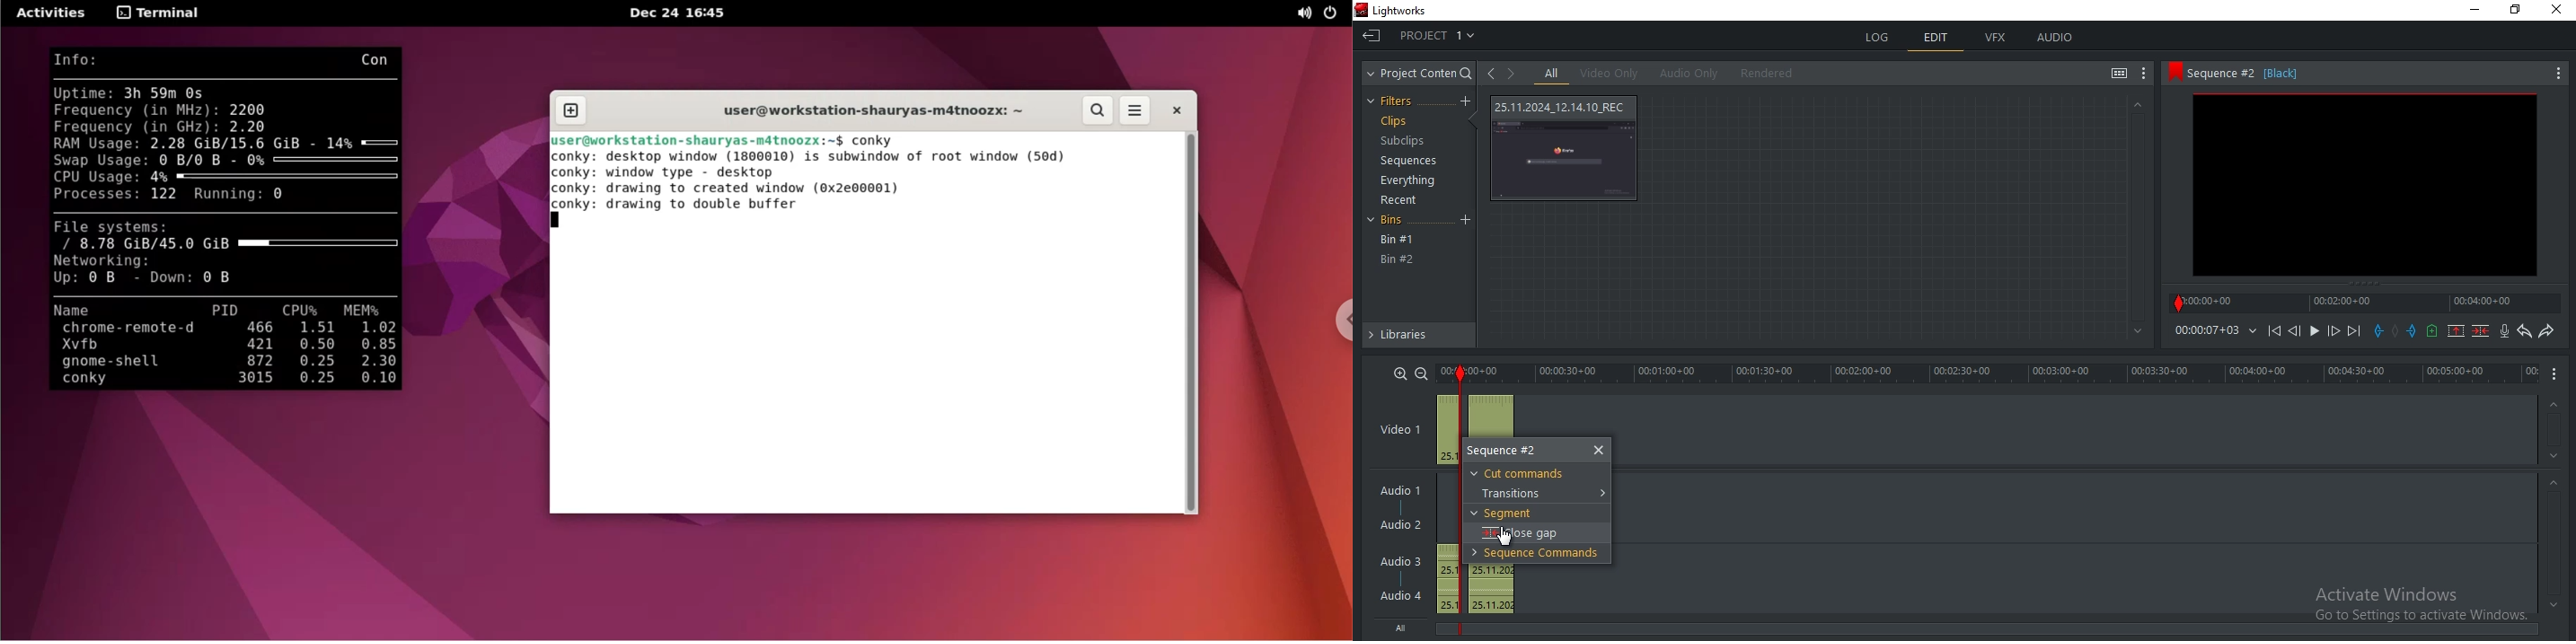 Image resolution: width=2576 pixels, height=644 pixels. What do you see at coordinates (2294, 330) in the screenshot?
I see `Previous` at bounding box center [2294, 330].